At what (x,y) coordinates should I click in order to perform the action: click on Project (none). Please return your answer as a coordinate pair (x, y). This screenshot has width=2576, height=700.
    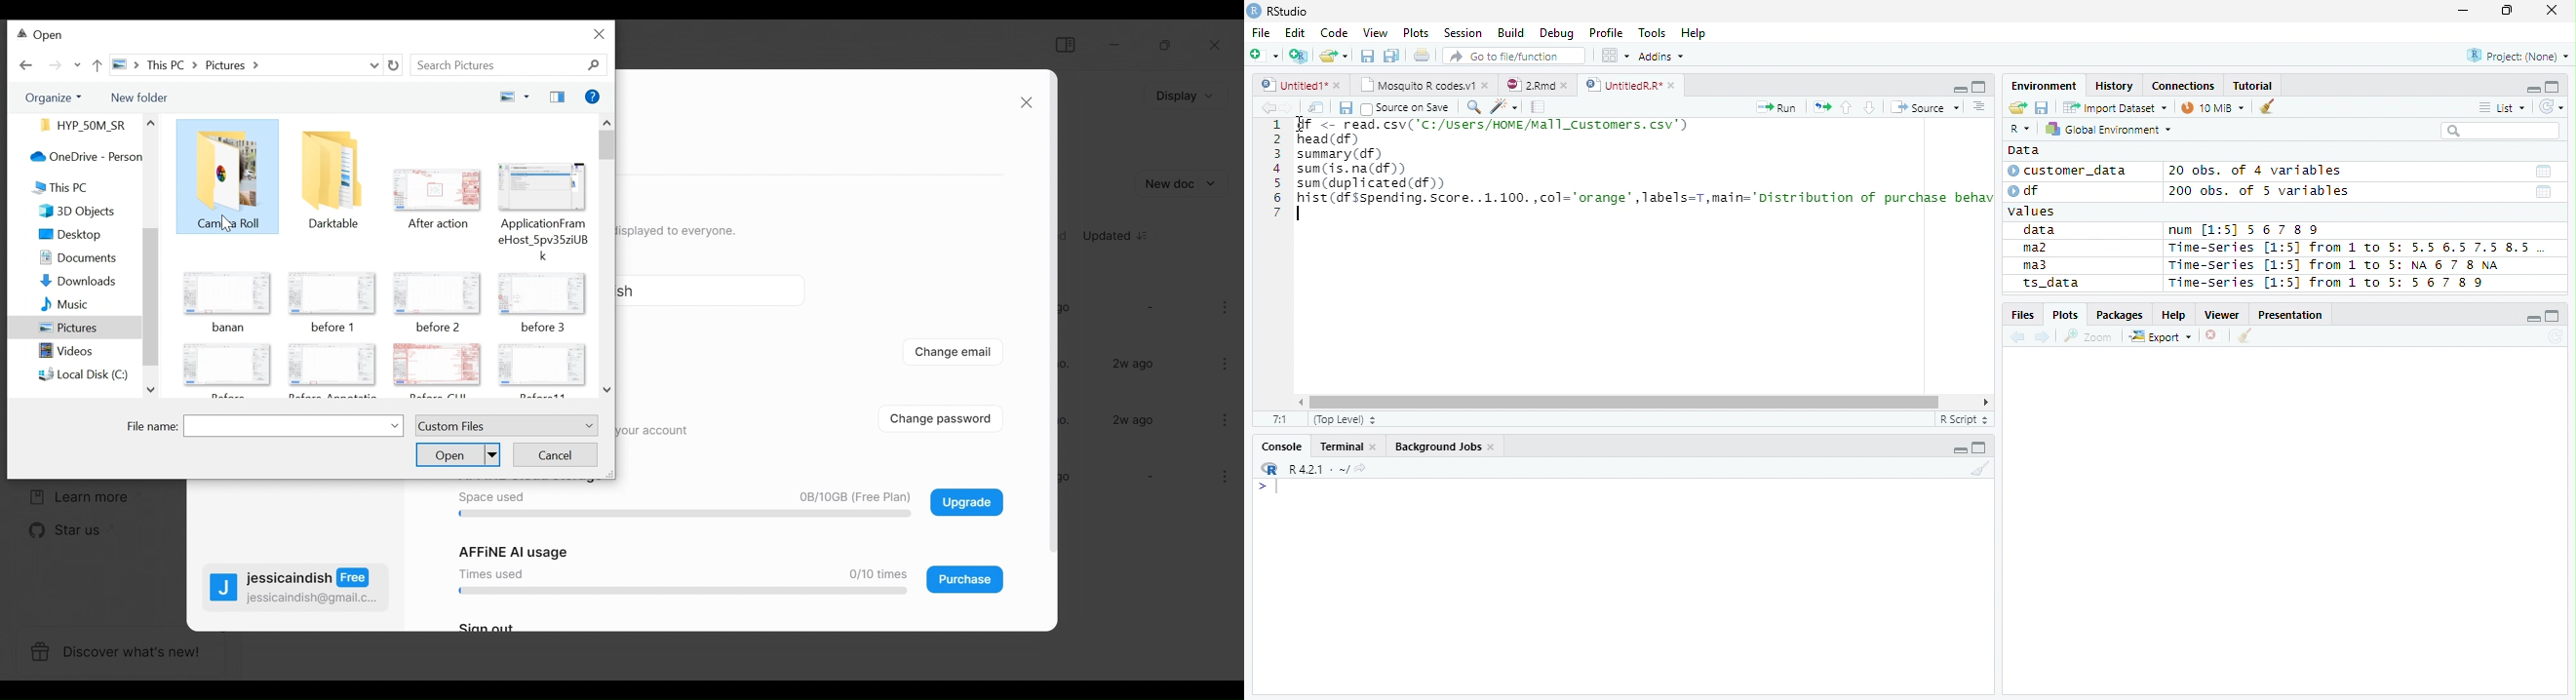
    Looking at the image, I should click on (2520, 54).